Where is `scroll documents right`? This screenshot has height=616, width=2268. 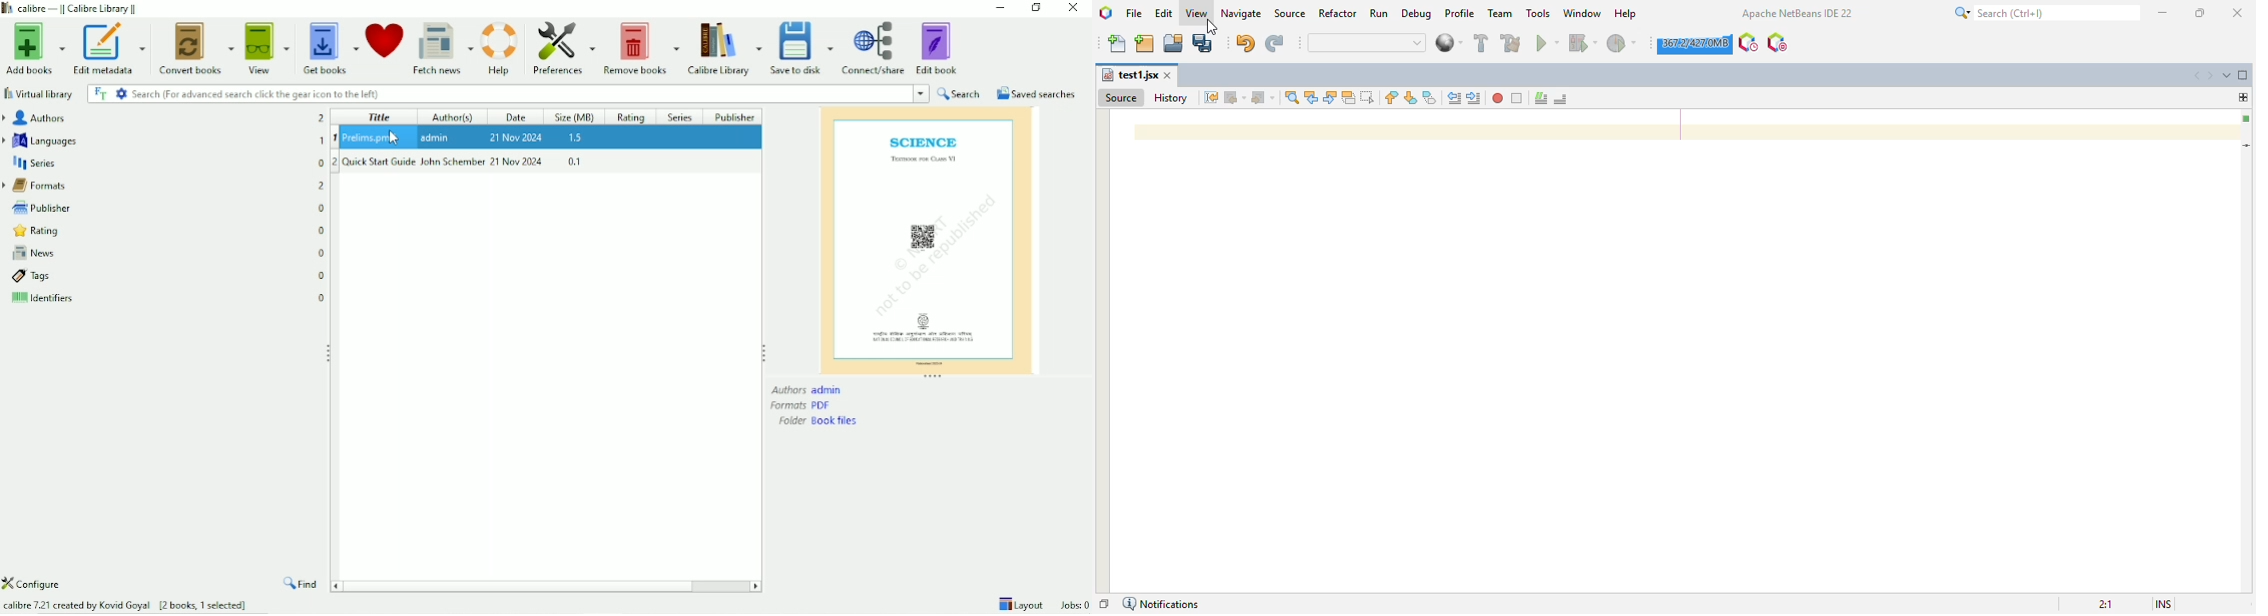 scroll documents right is located at coordinates (2210, 76).